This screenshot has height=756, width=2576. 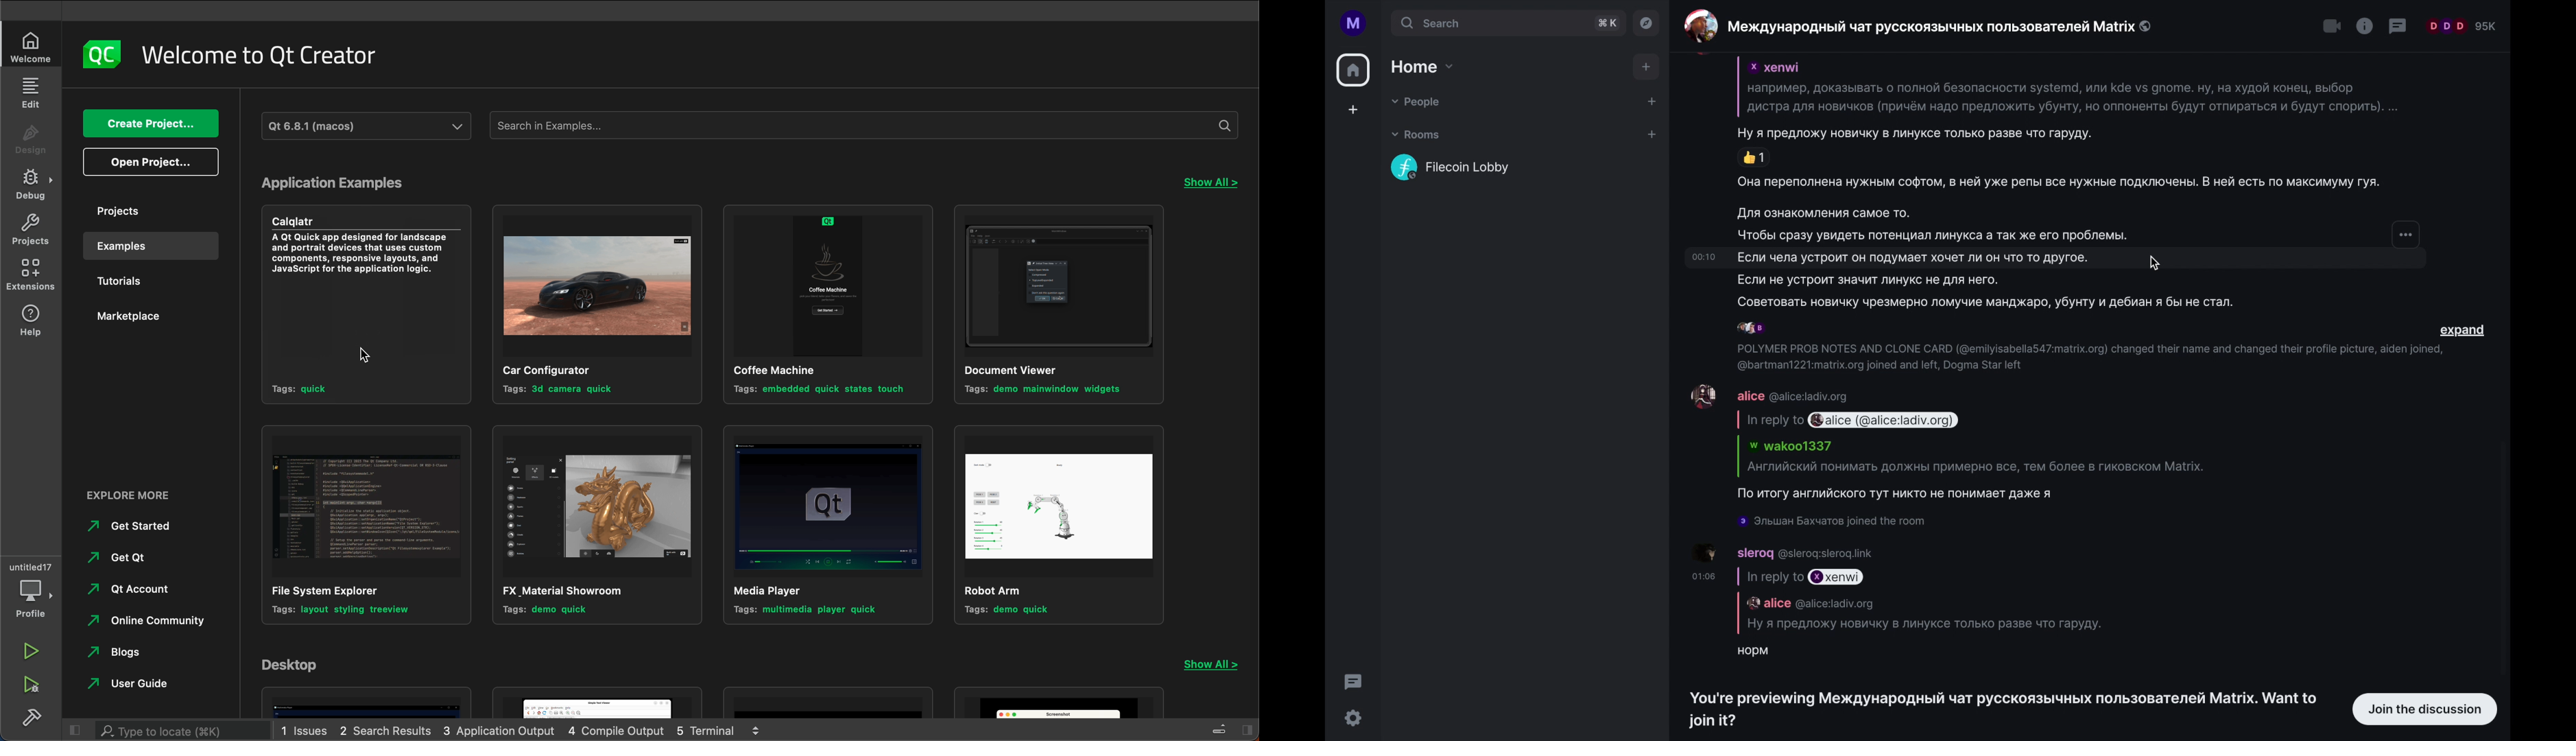 What do you see at coordinates (1700, 26) in the screenshot?
I see `display picture` at bounding box center [1700, 26].